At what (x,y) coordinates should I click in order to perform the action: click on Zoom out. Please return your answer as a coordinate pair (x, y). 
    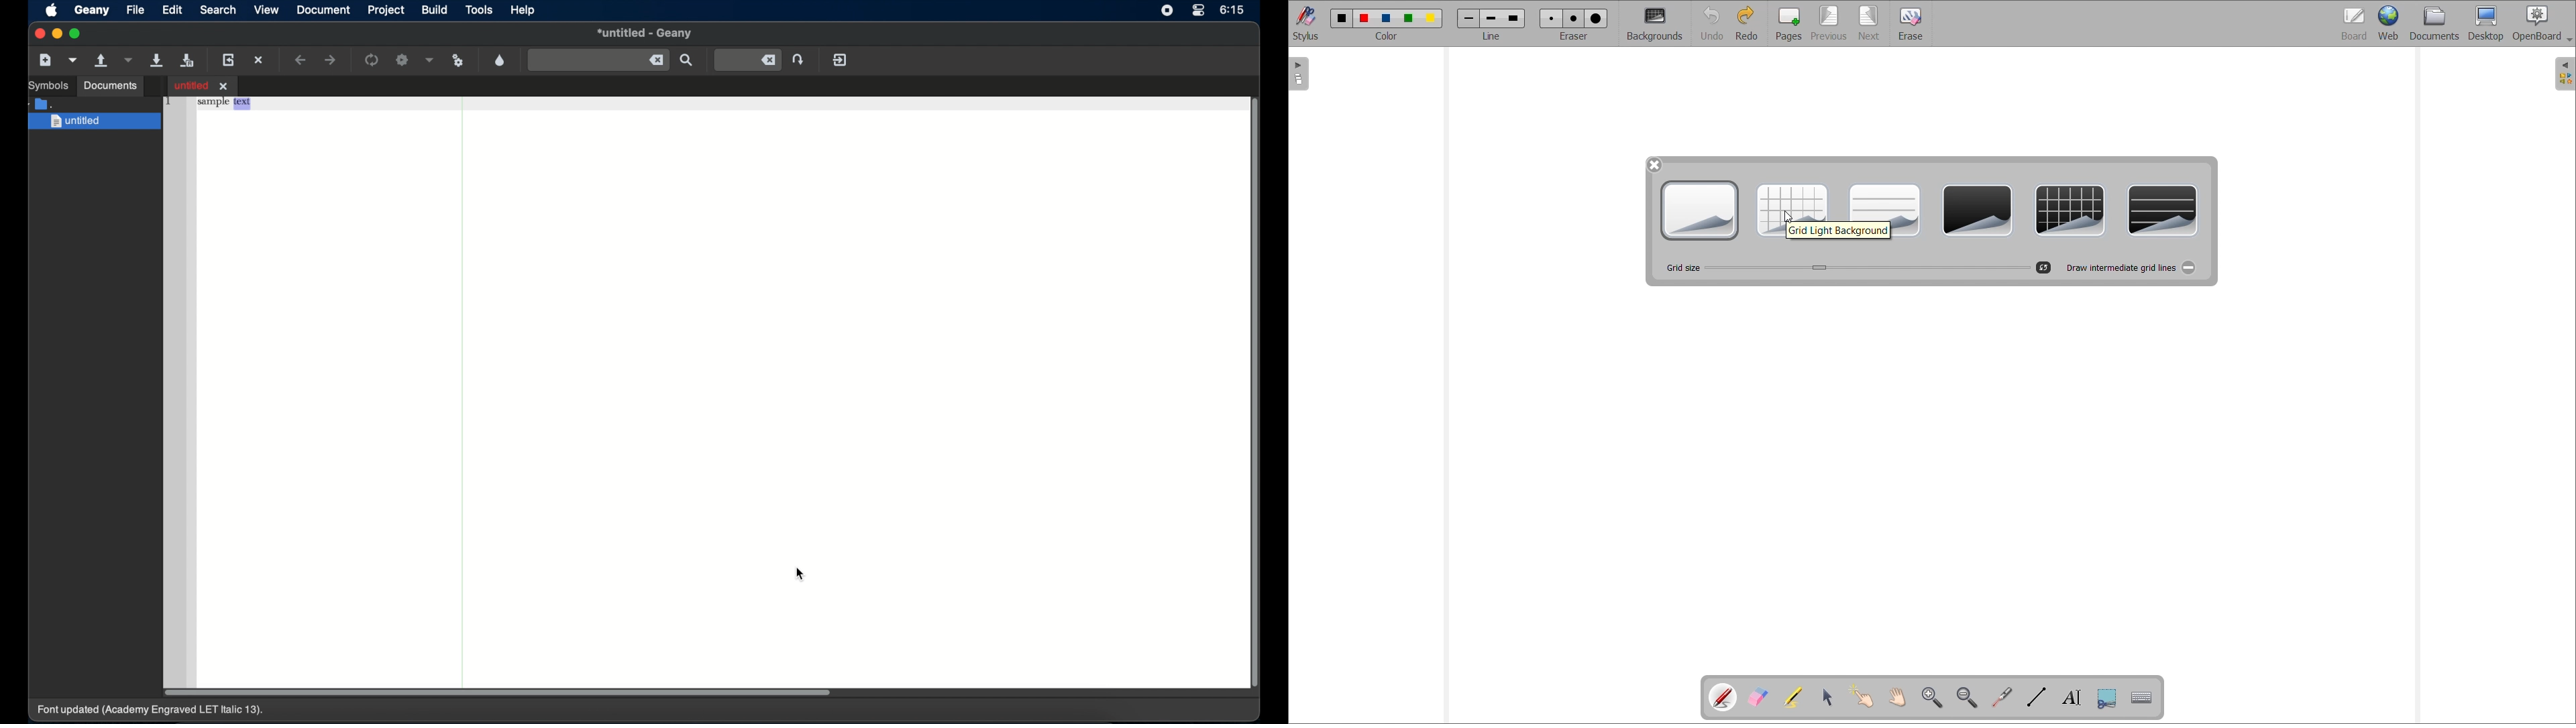
    Looking at the image, I should click on (1966, 698).